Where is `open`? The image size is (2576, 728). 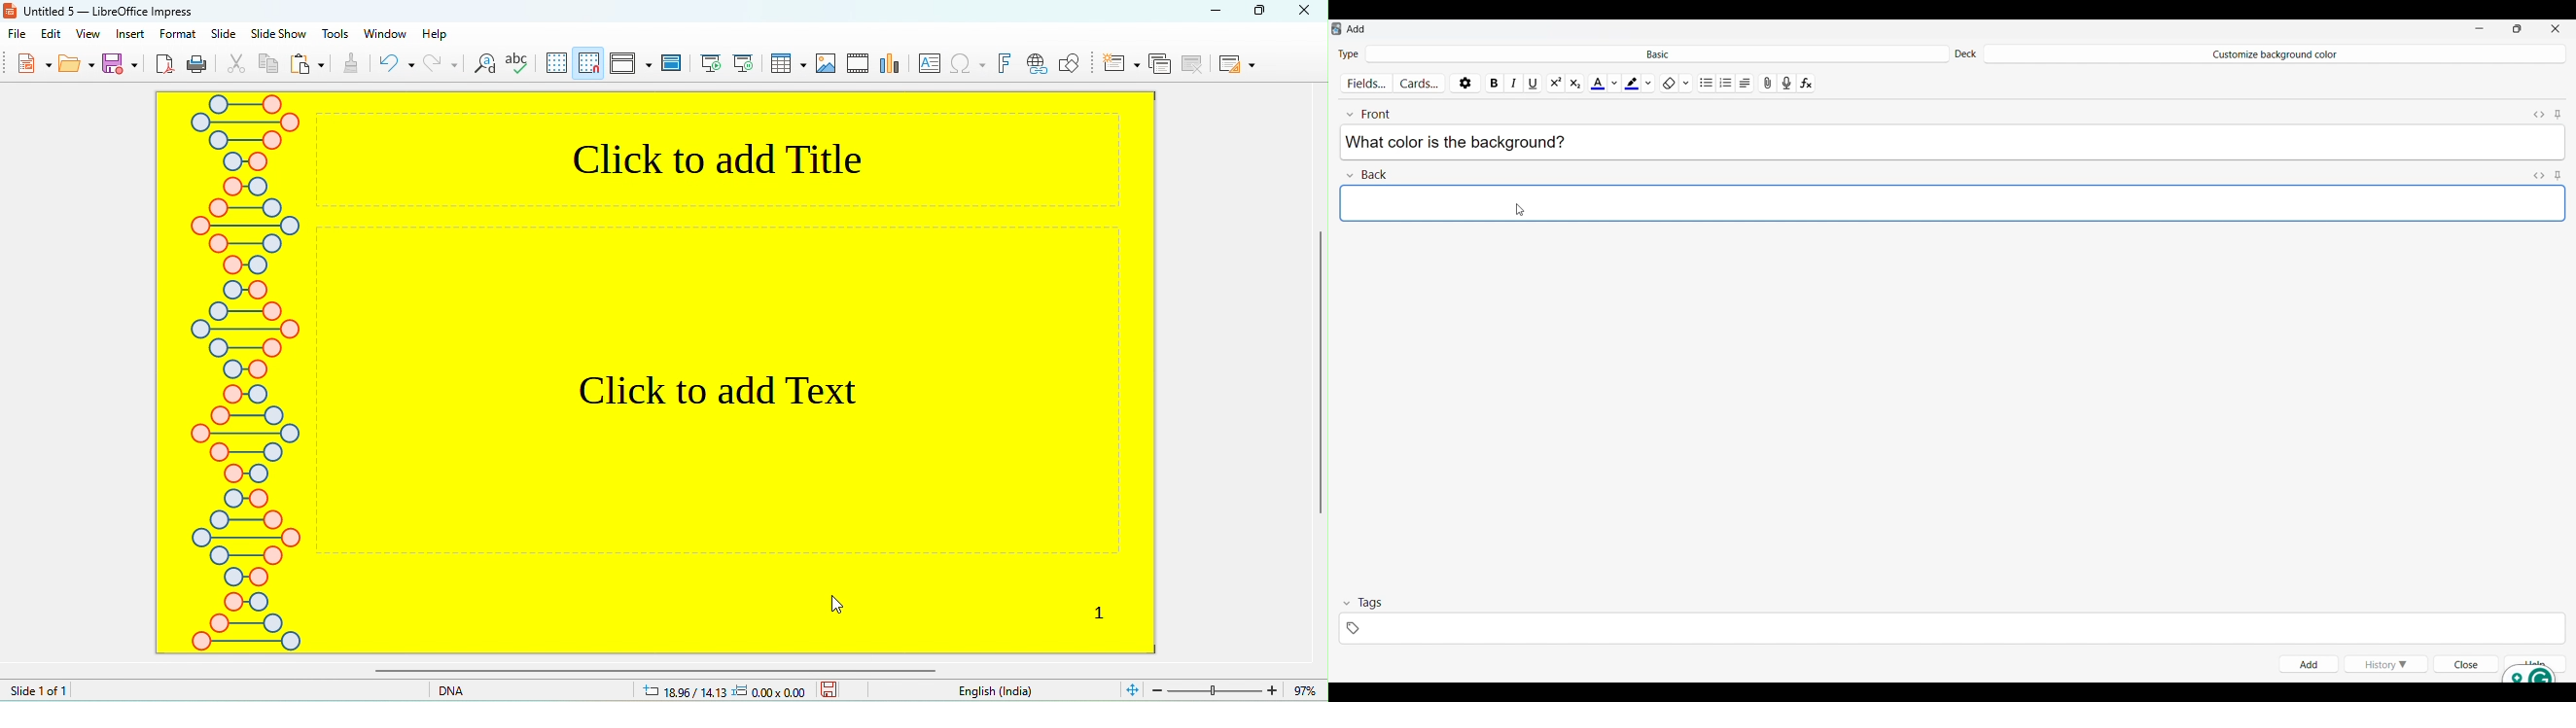
open is located at coordinates (77, 67).